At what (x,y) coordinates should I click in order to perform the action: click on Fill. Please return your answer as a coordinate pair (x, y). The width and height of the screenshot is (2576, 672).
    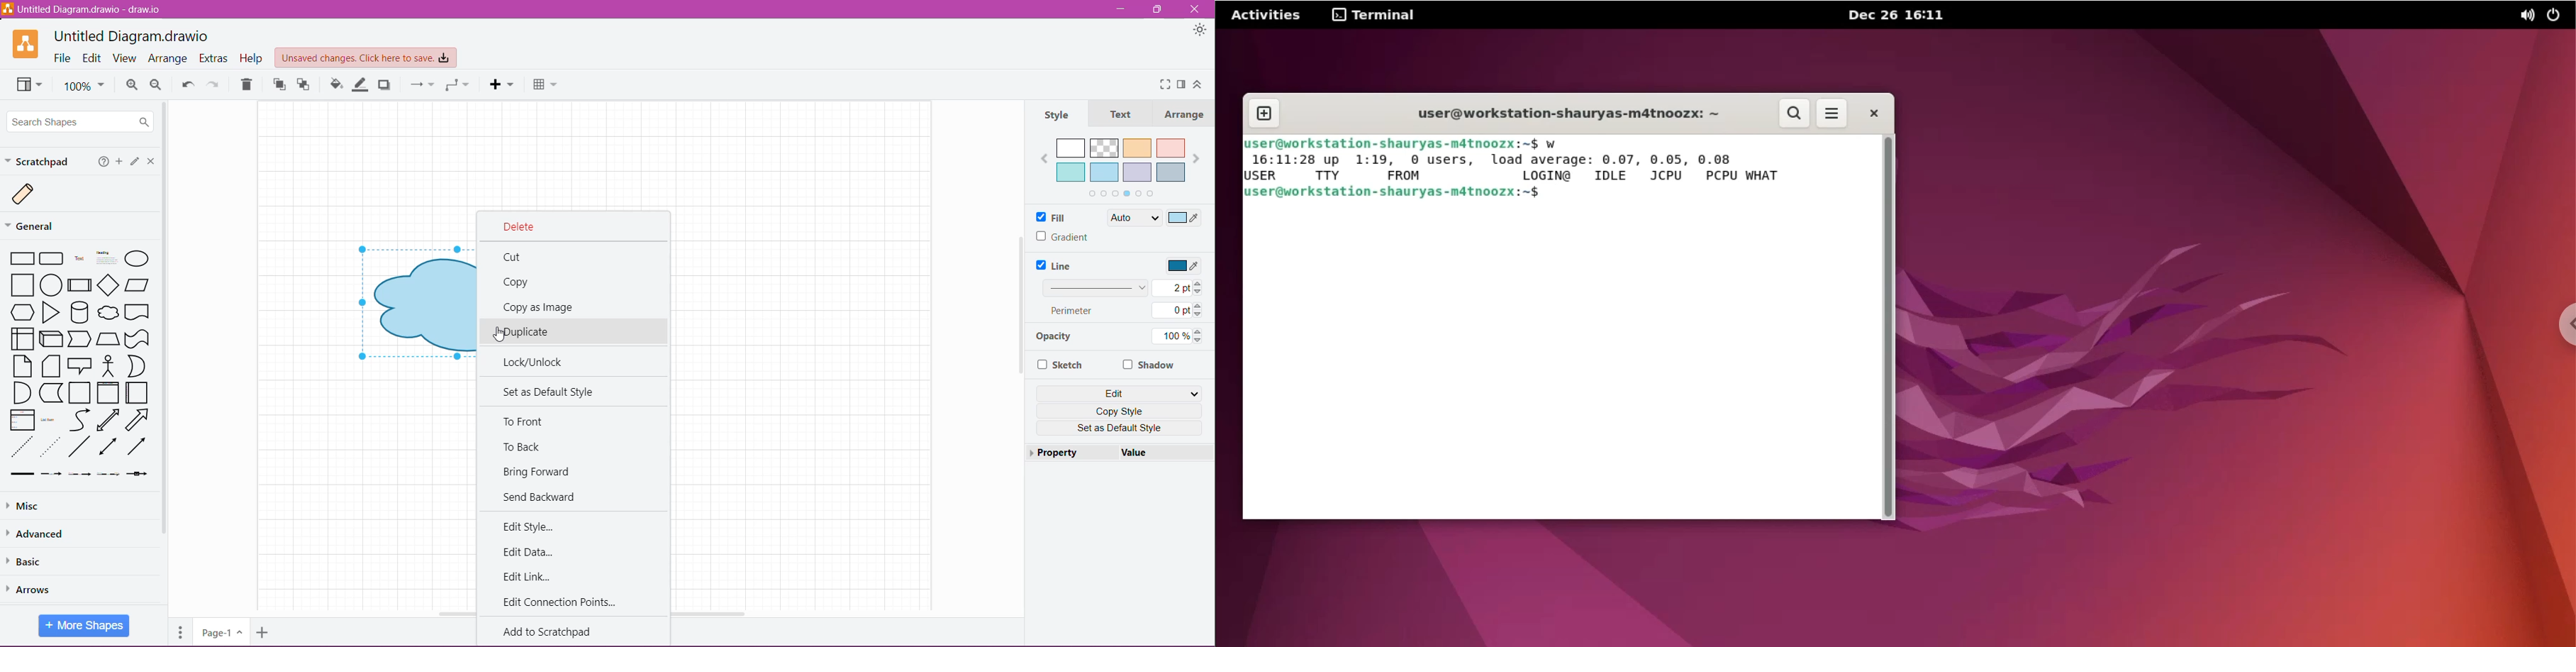
    Looking at the image, I should click on (1055, 218).